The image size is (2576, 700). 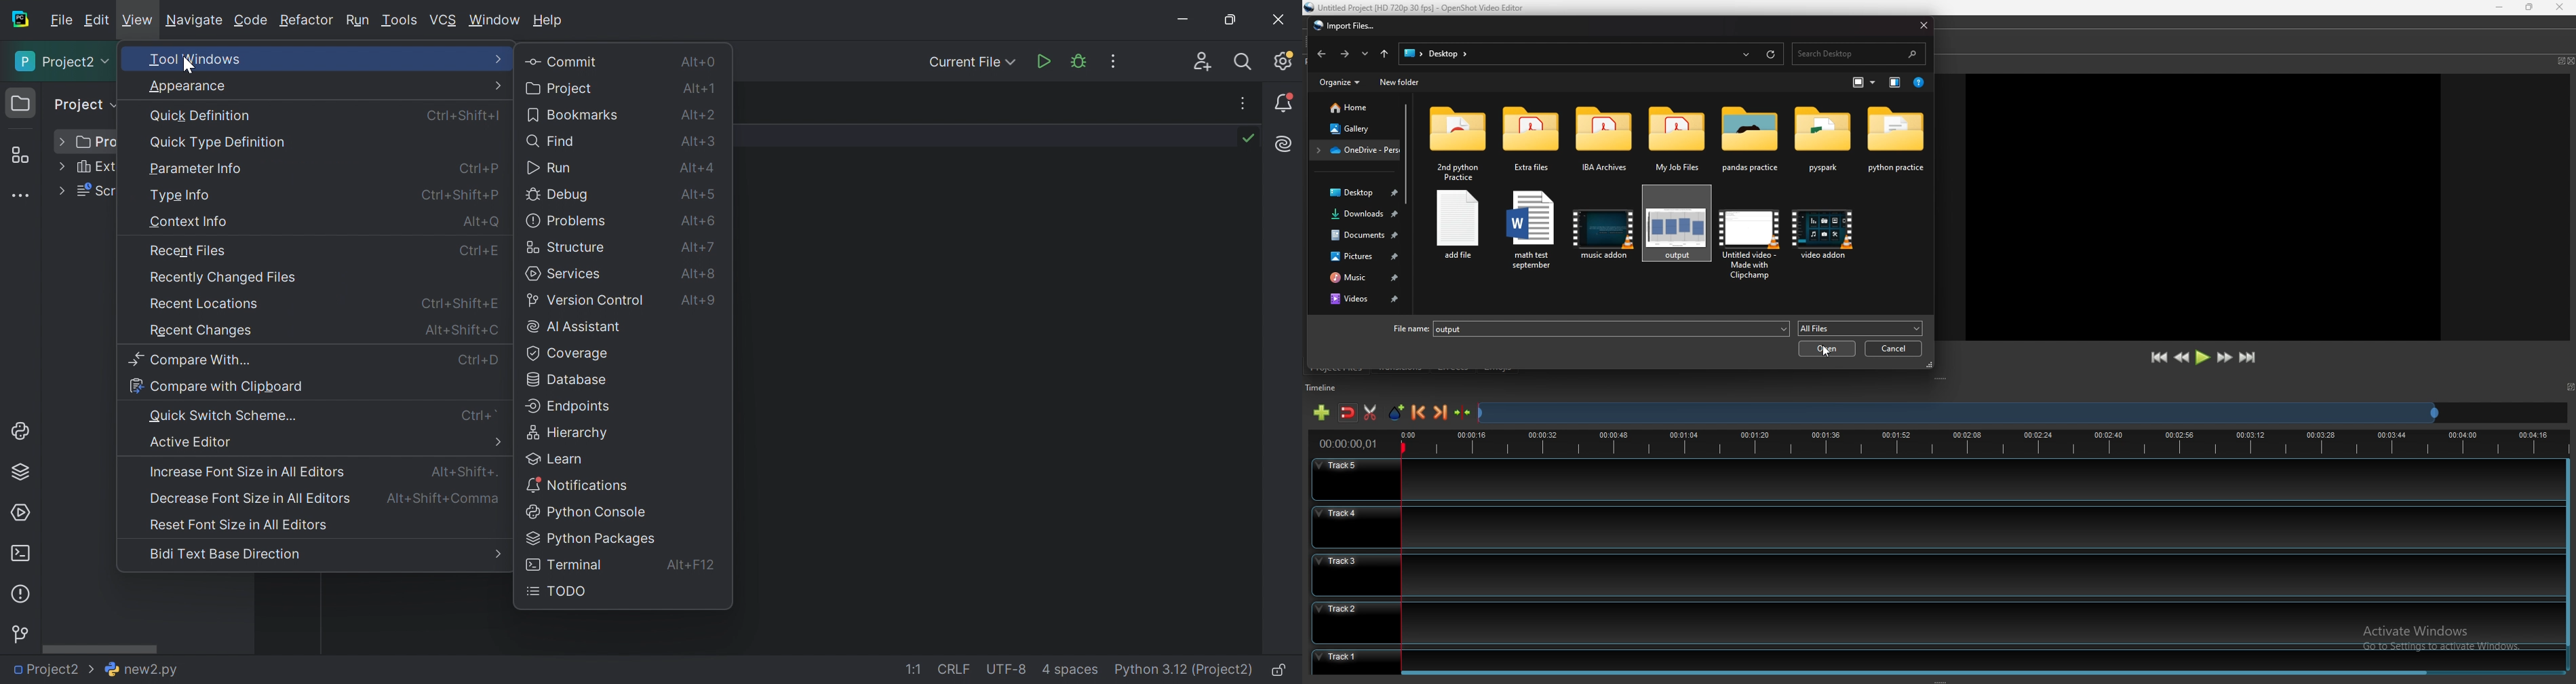 I want to click on open, so click(x=1827, y=347).